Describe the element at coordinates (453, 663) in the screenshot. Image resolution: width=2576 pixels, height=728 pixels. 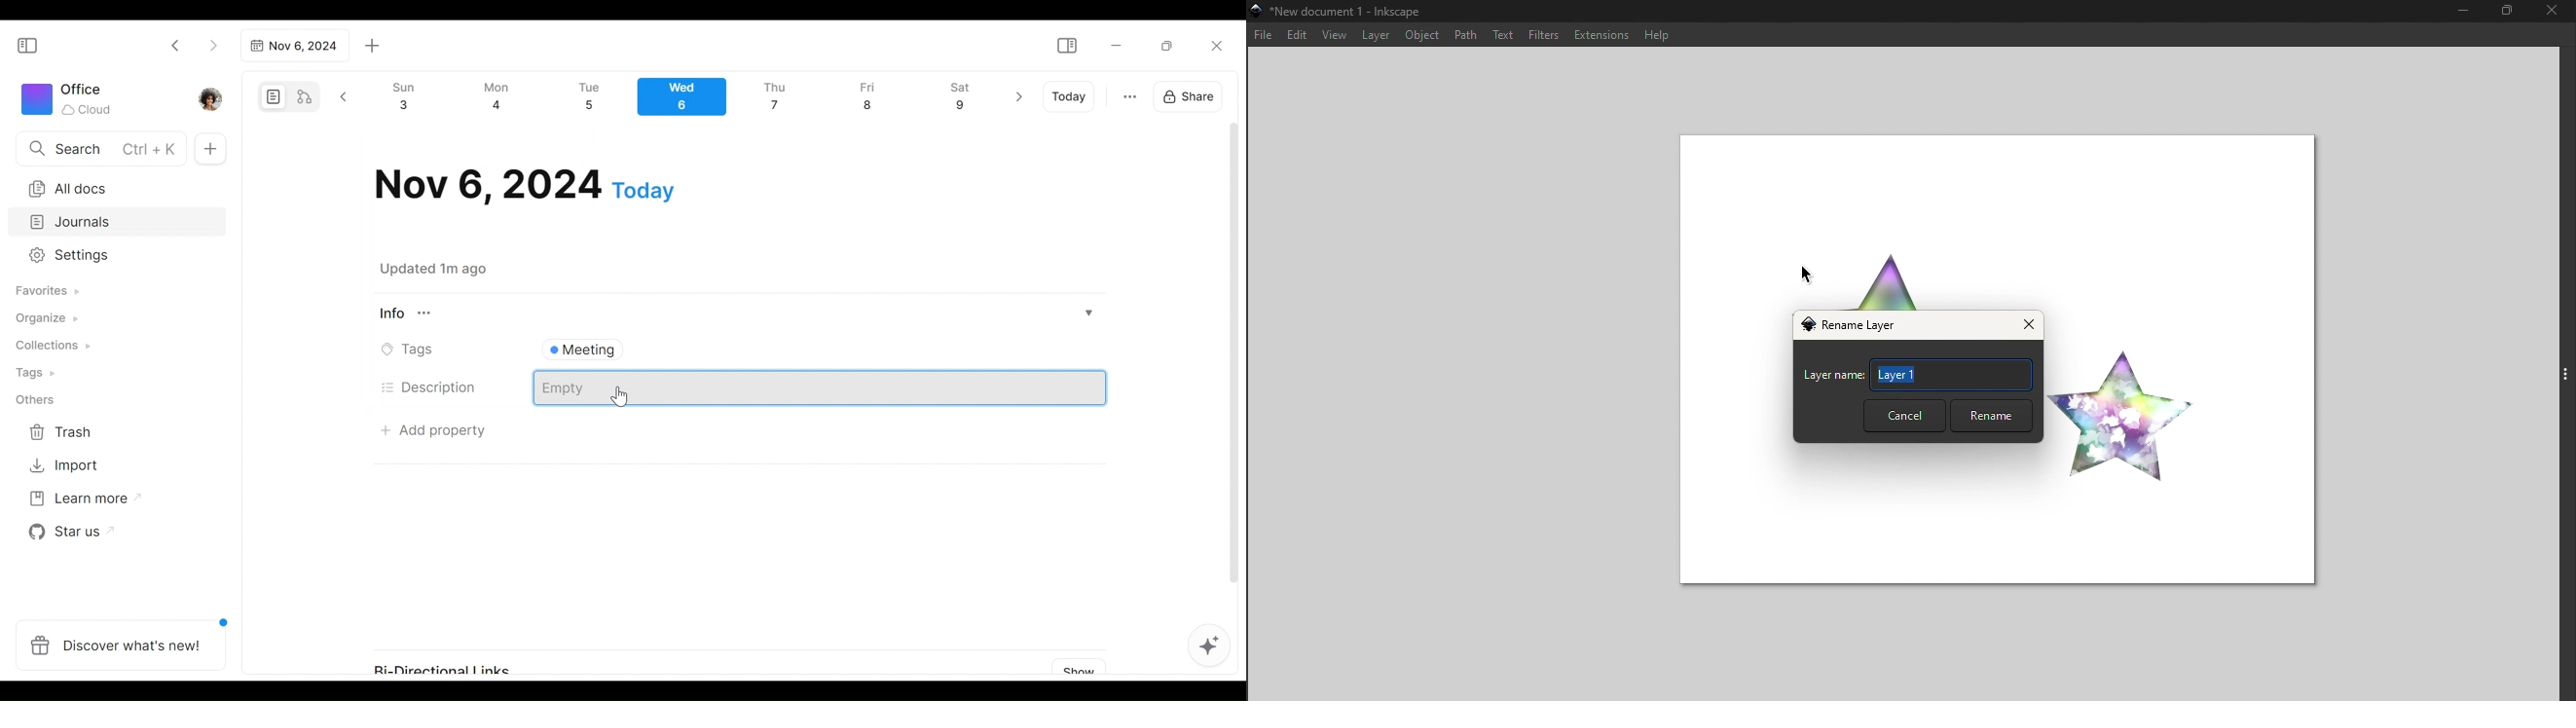
I see `Bi-Directional Links` at that location.